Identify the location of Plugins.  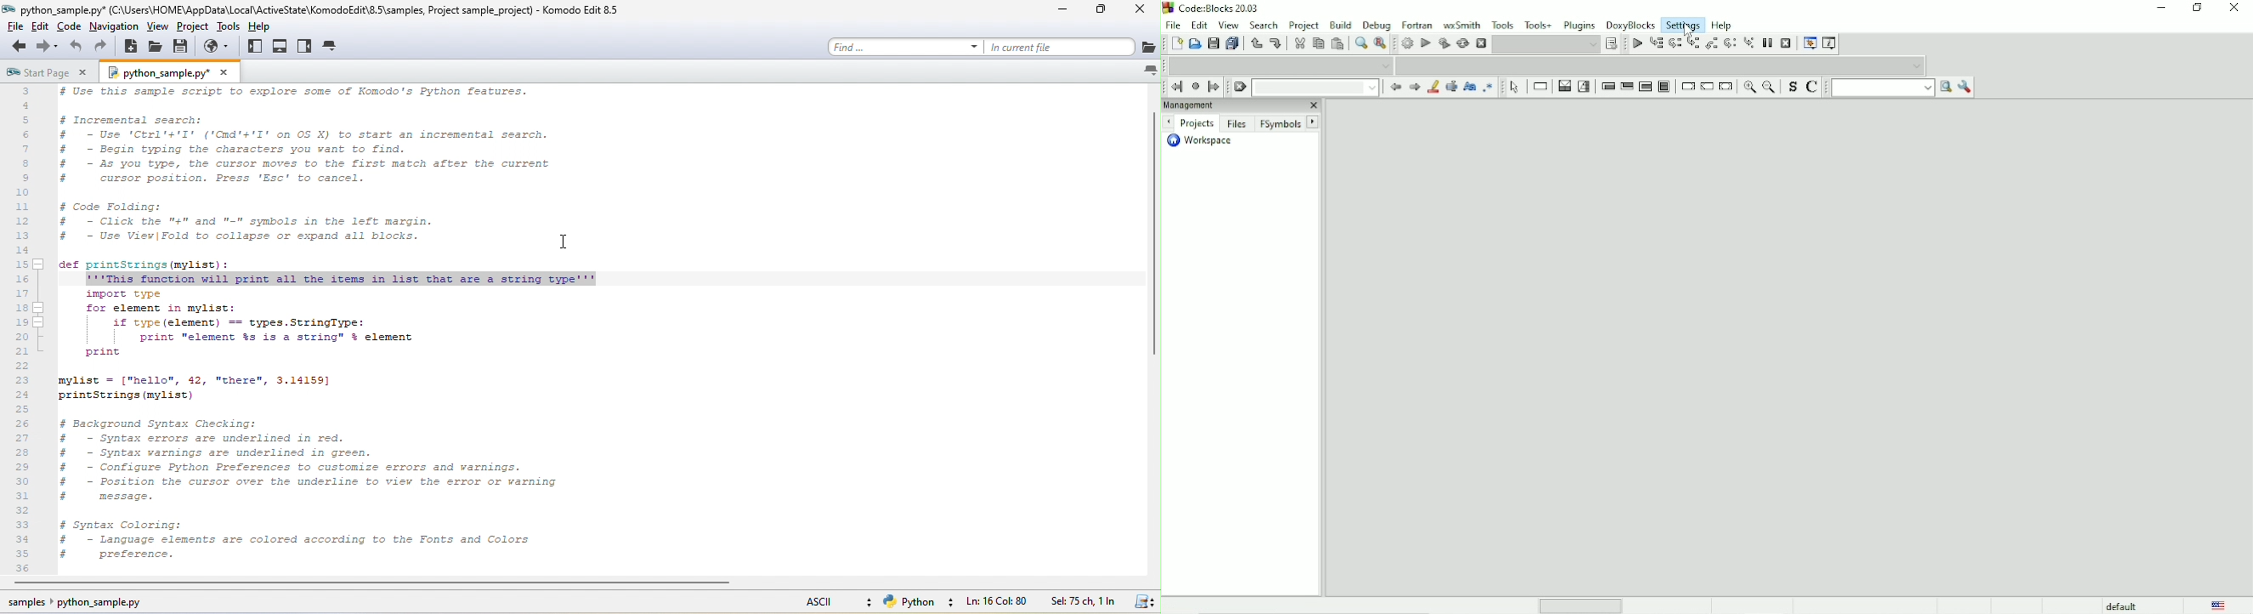
(1581, 25).